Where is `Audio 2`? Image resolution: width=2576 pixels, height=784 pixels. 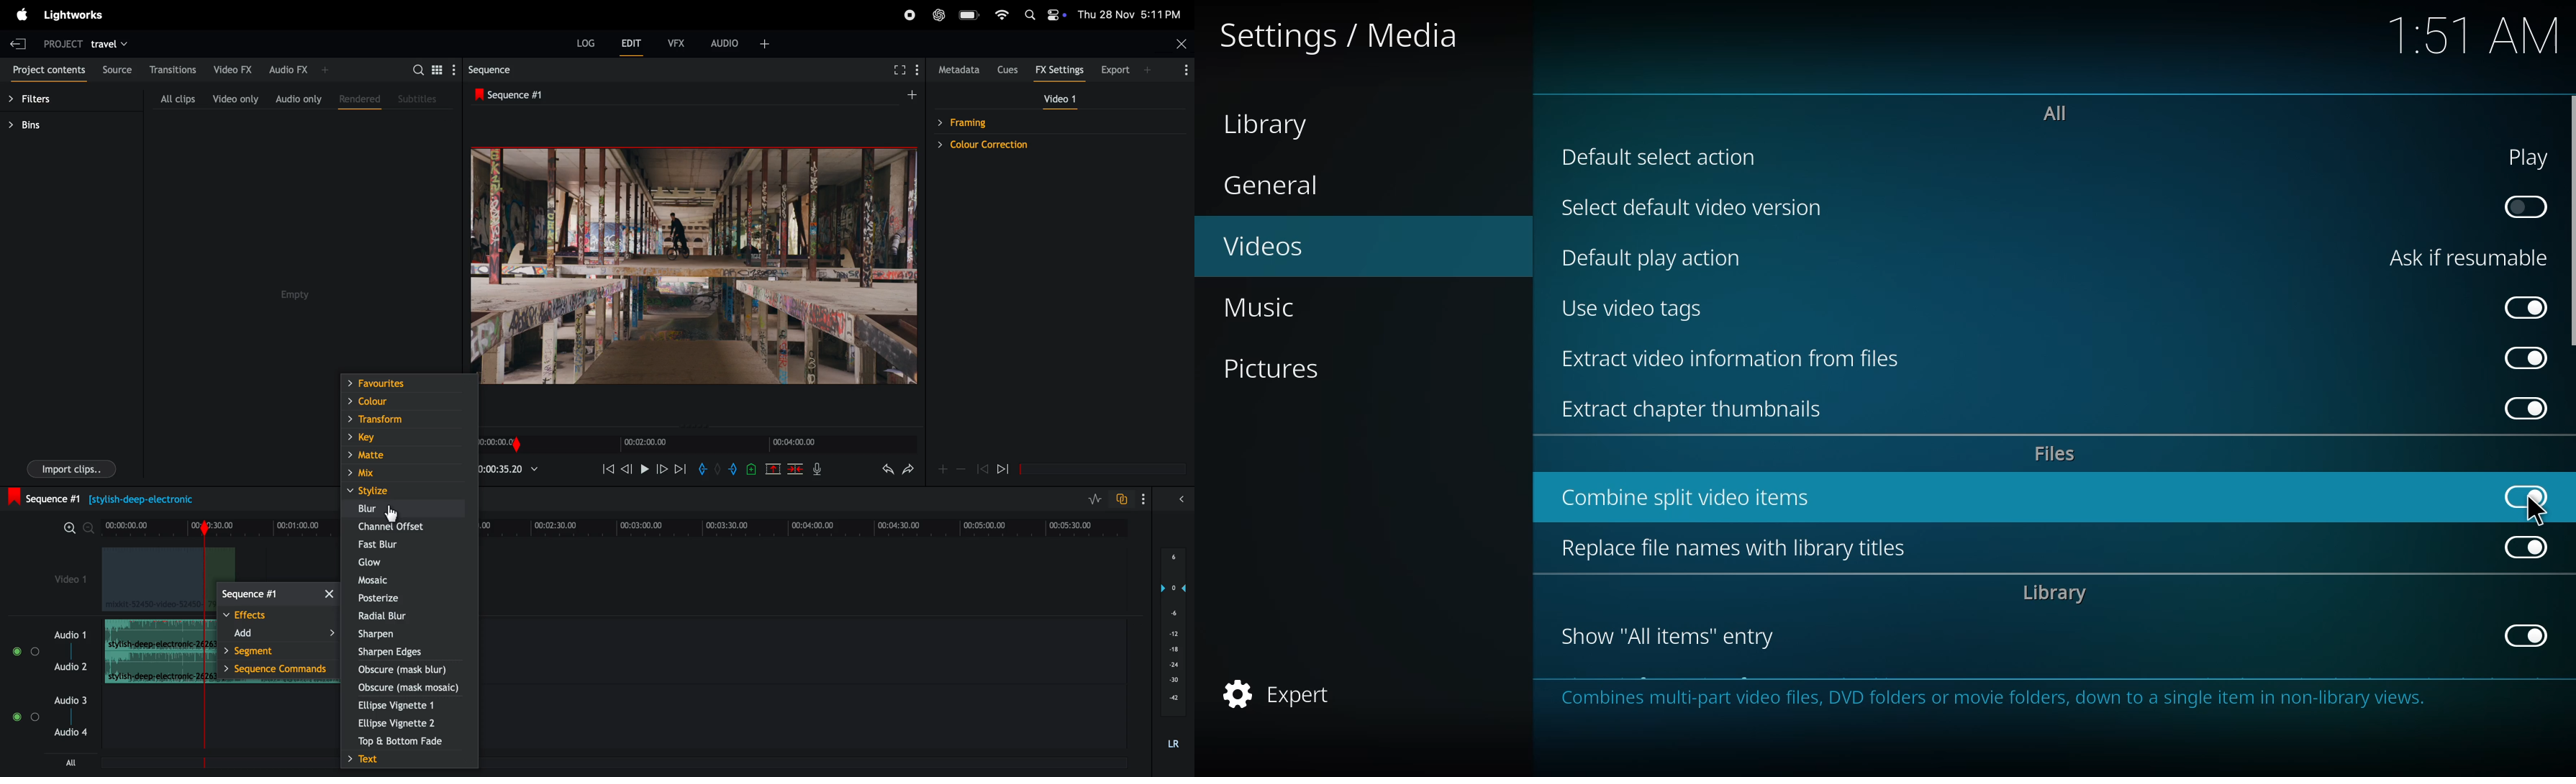
Audio 2 is located at coordinates (71, 667).